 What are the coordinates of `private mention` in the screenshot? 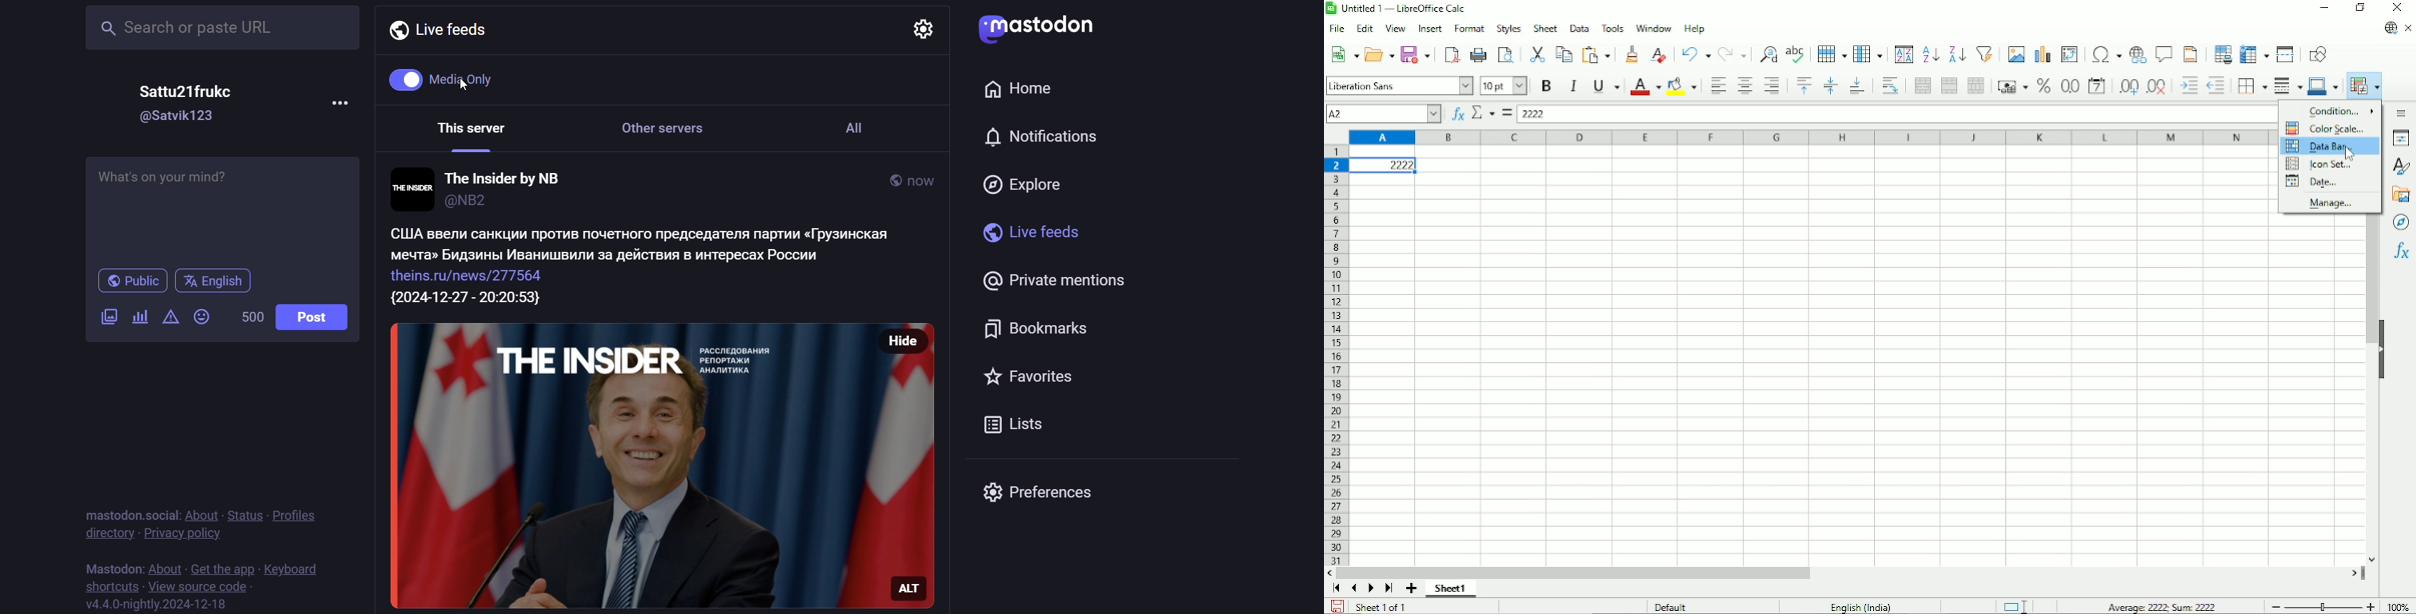 It's located at (1043, 278).